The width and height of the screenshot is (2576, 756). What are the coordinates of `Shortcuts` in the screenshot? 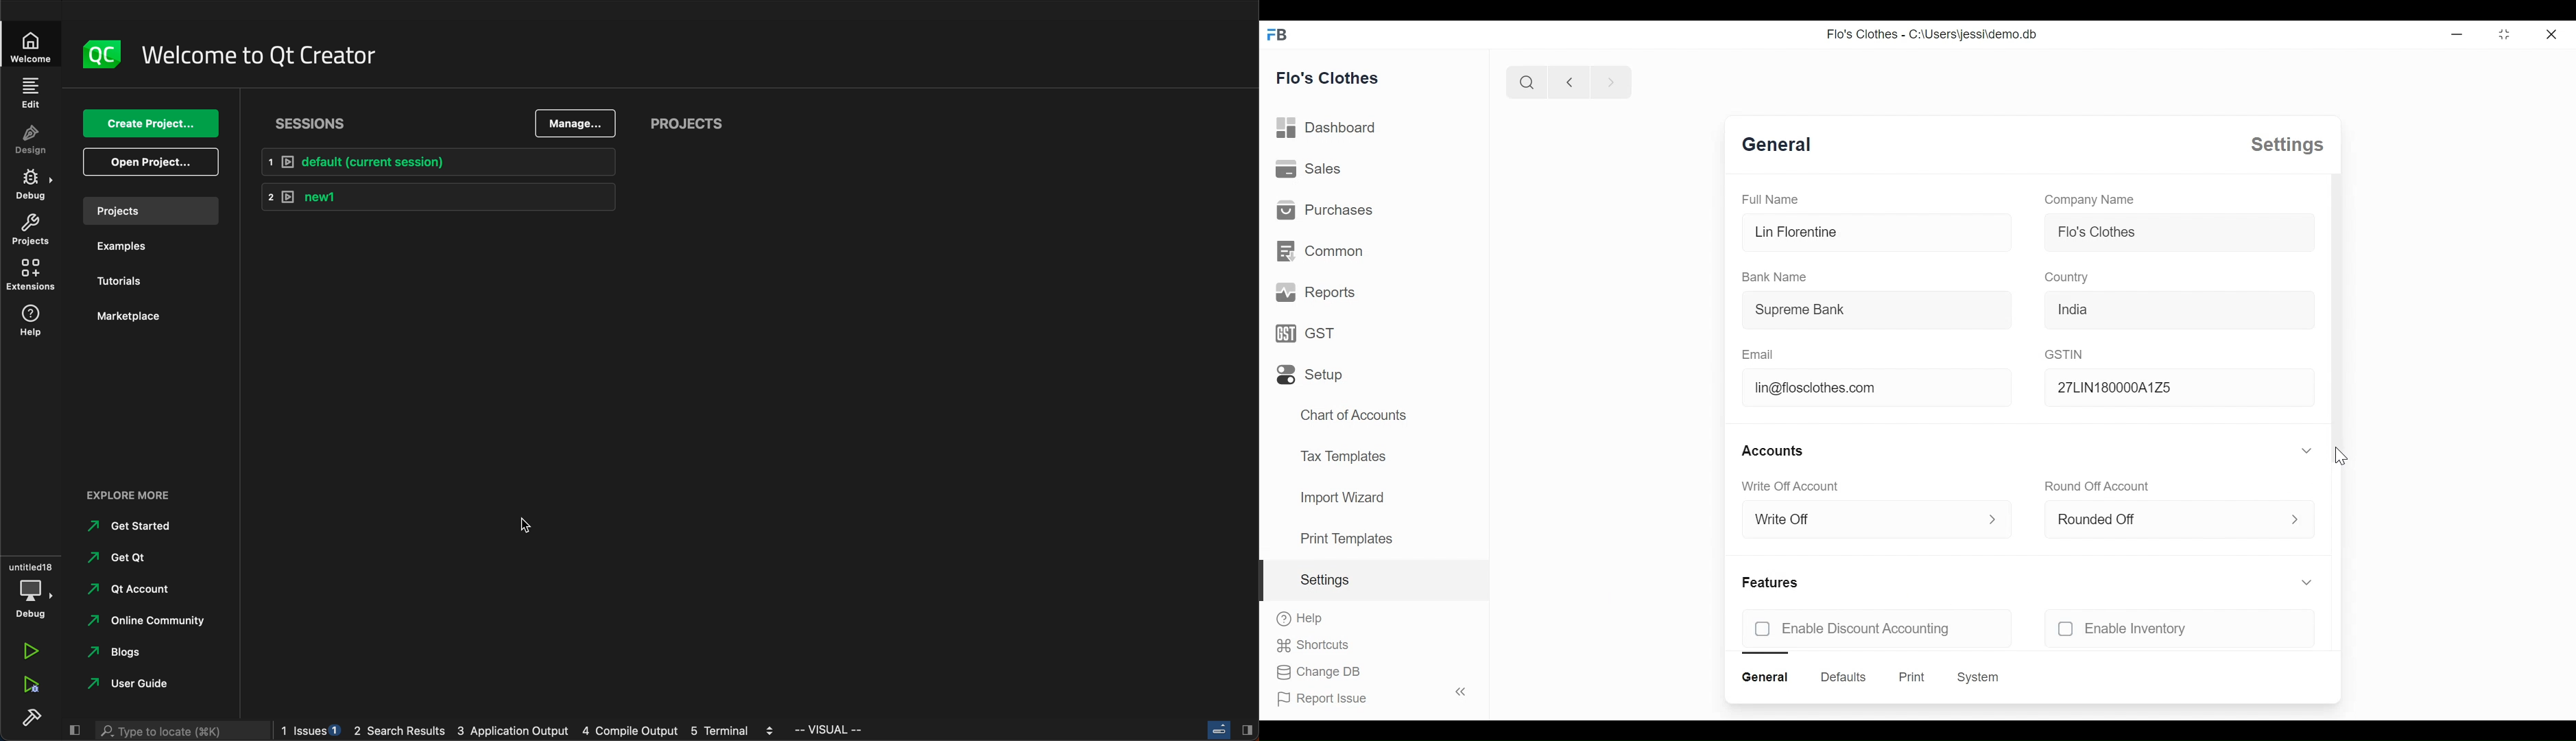 It's located at (1319, 646).